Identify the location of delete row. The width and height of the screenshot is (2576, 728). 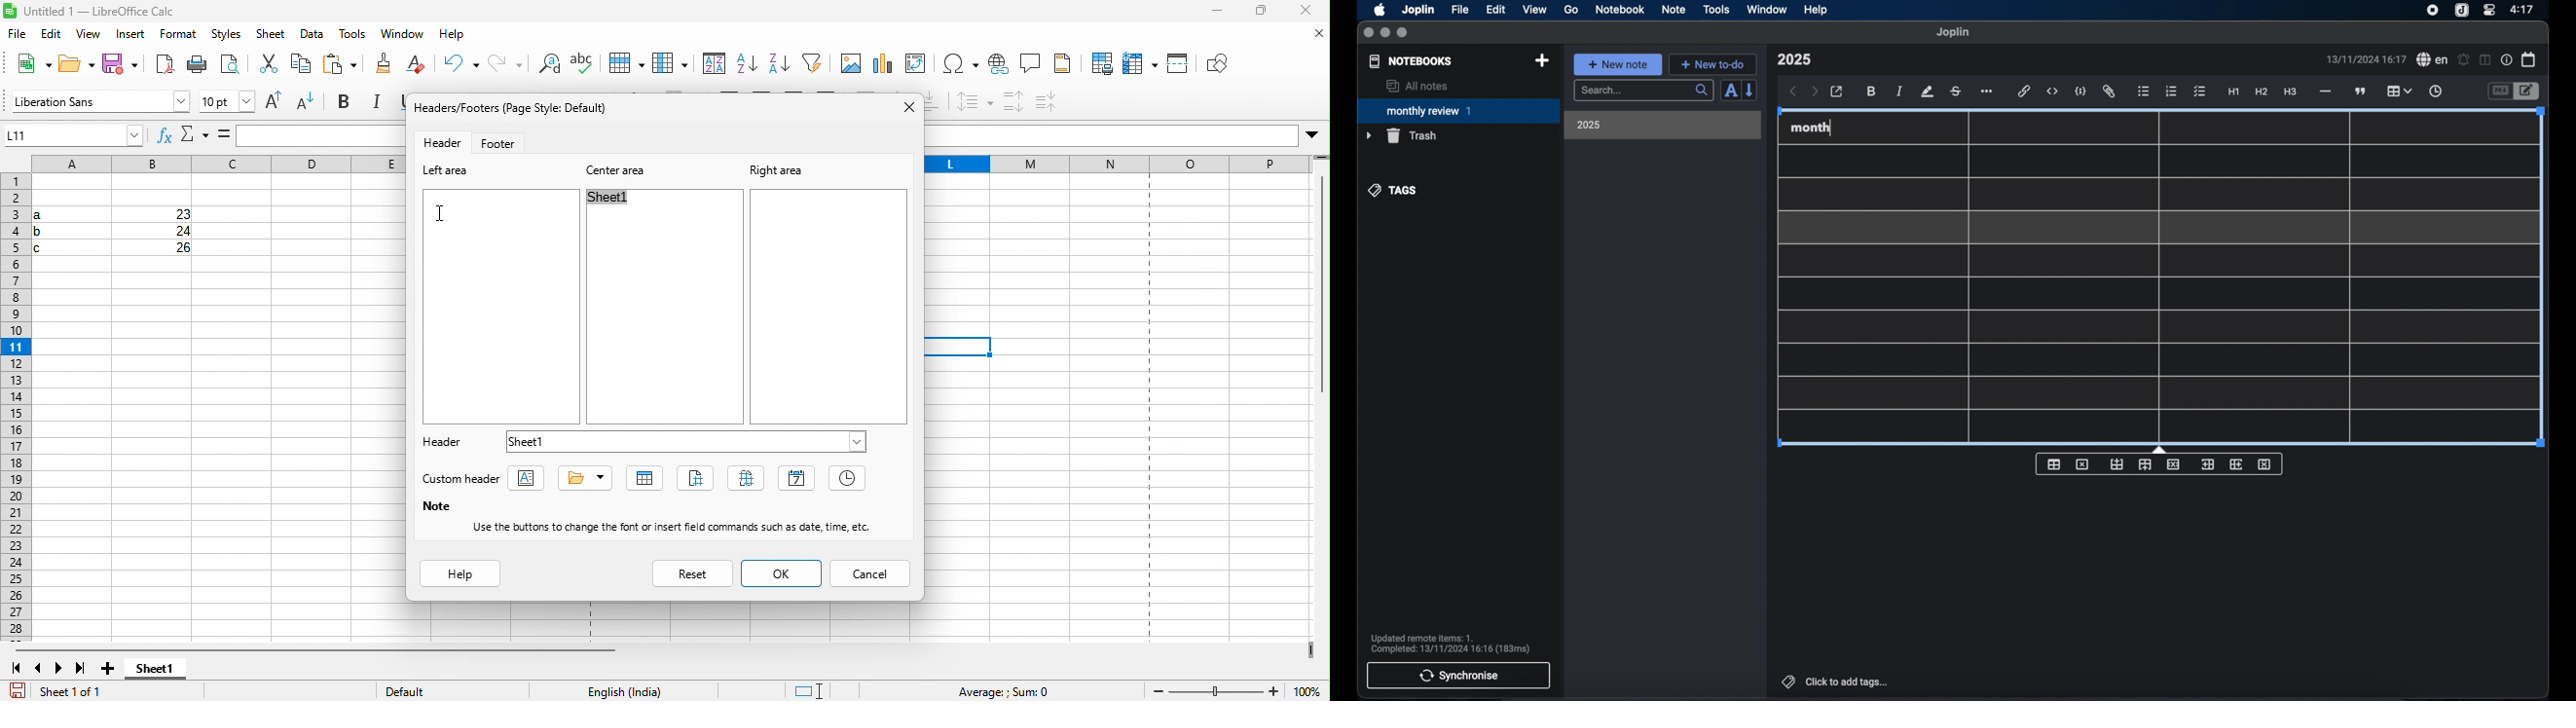
(2174, 463).